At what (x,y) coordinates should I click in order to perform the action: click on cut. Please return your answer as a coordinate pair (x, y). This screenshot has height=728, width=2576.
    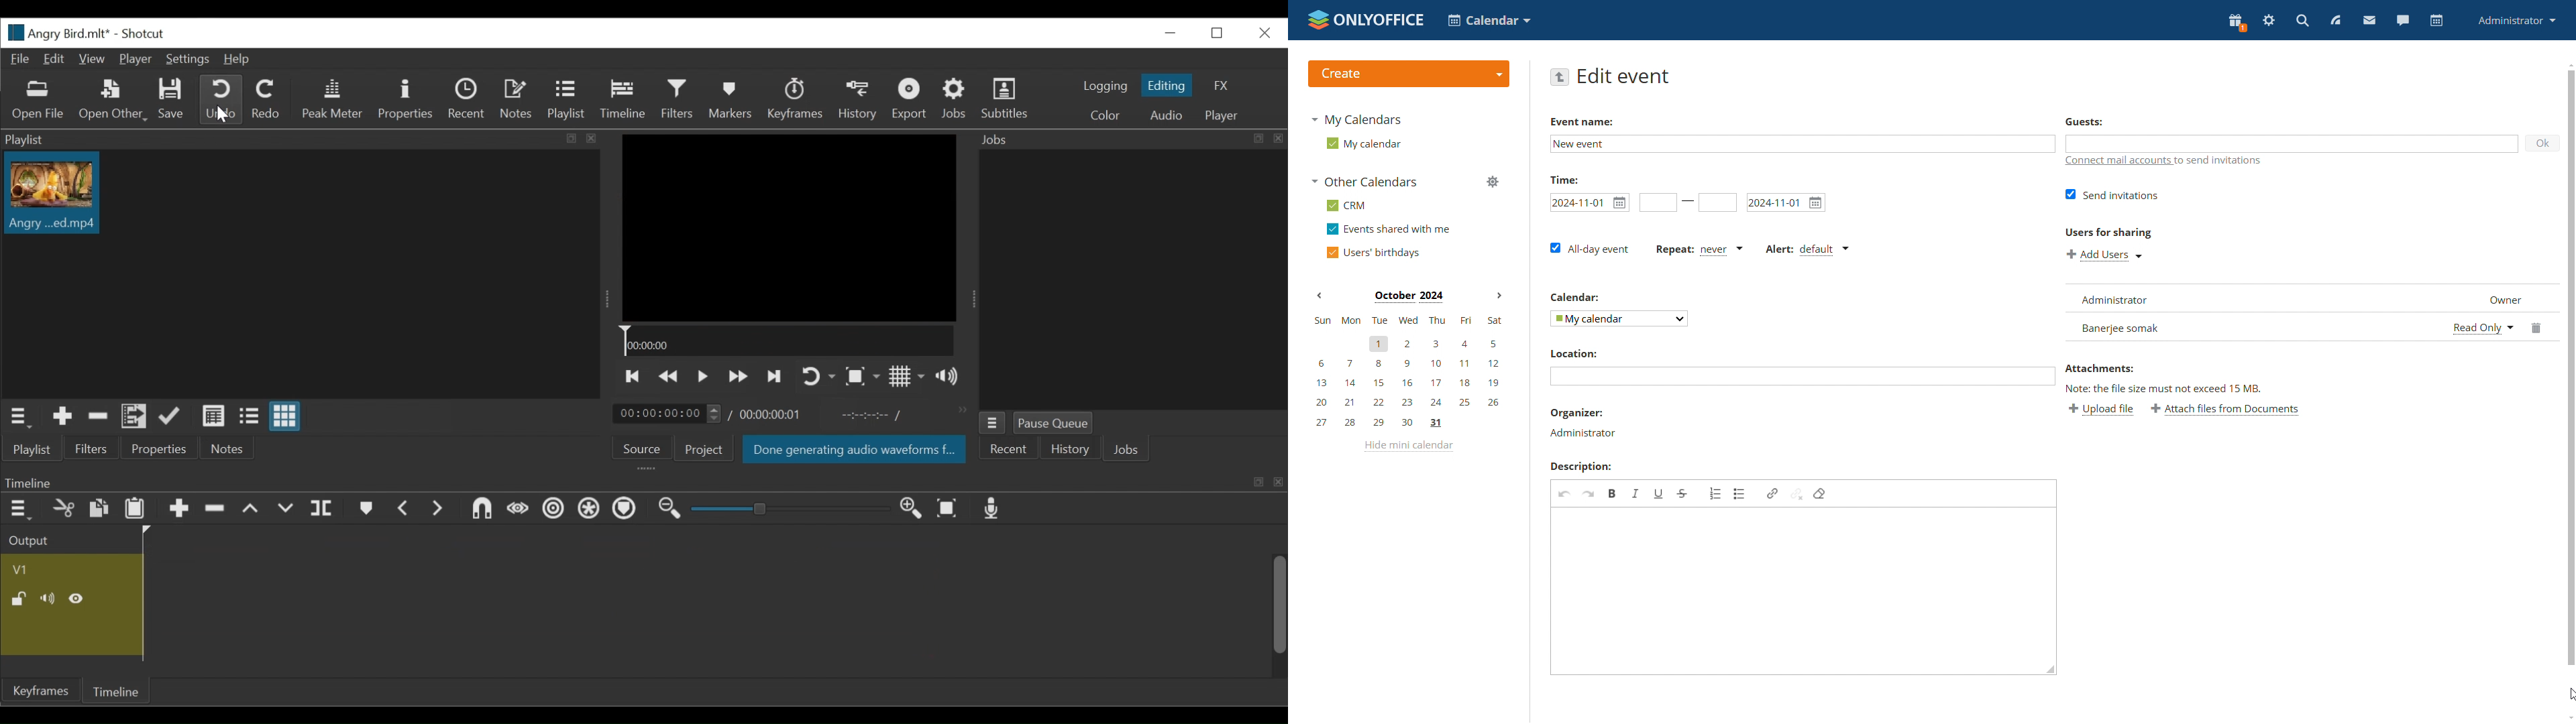
    Looking at the image, I should click on (62, 508).